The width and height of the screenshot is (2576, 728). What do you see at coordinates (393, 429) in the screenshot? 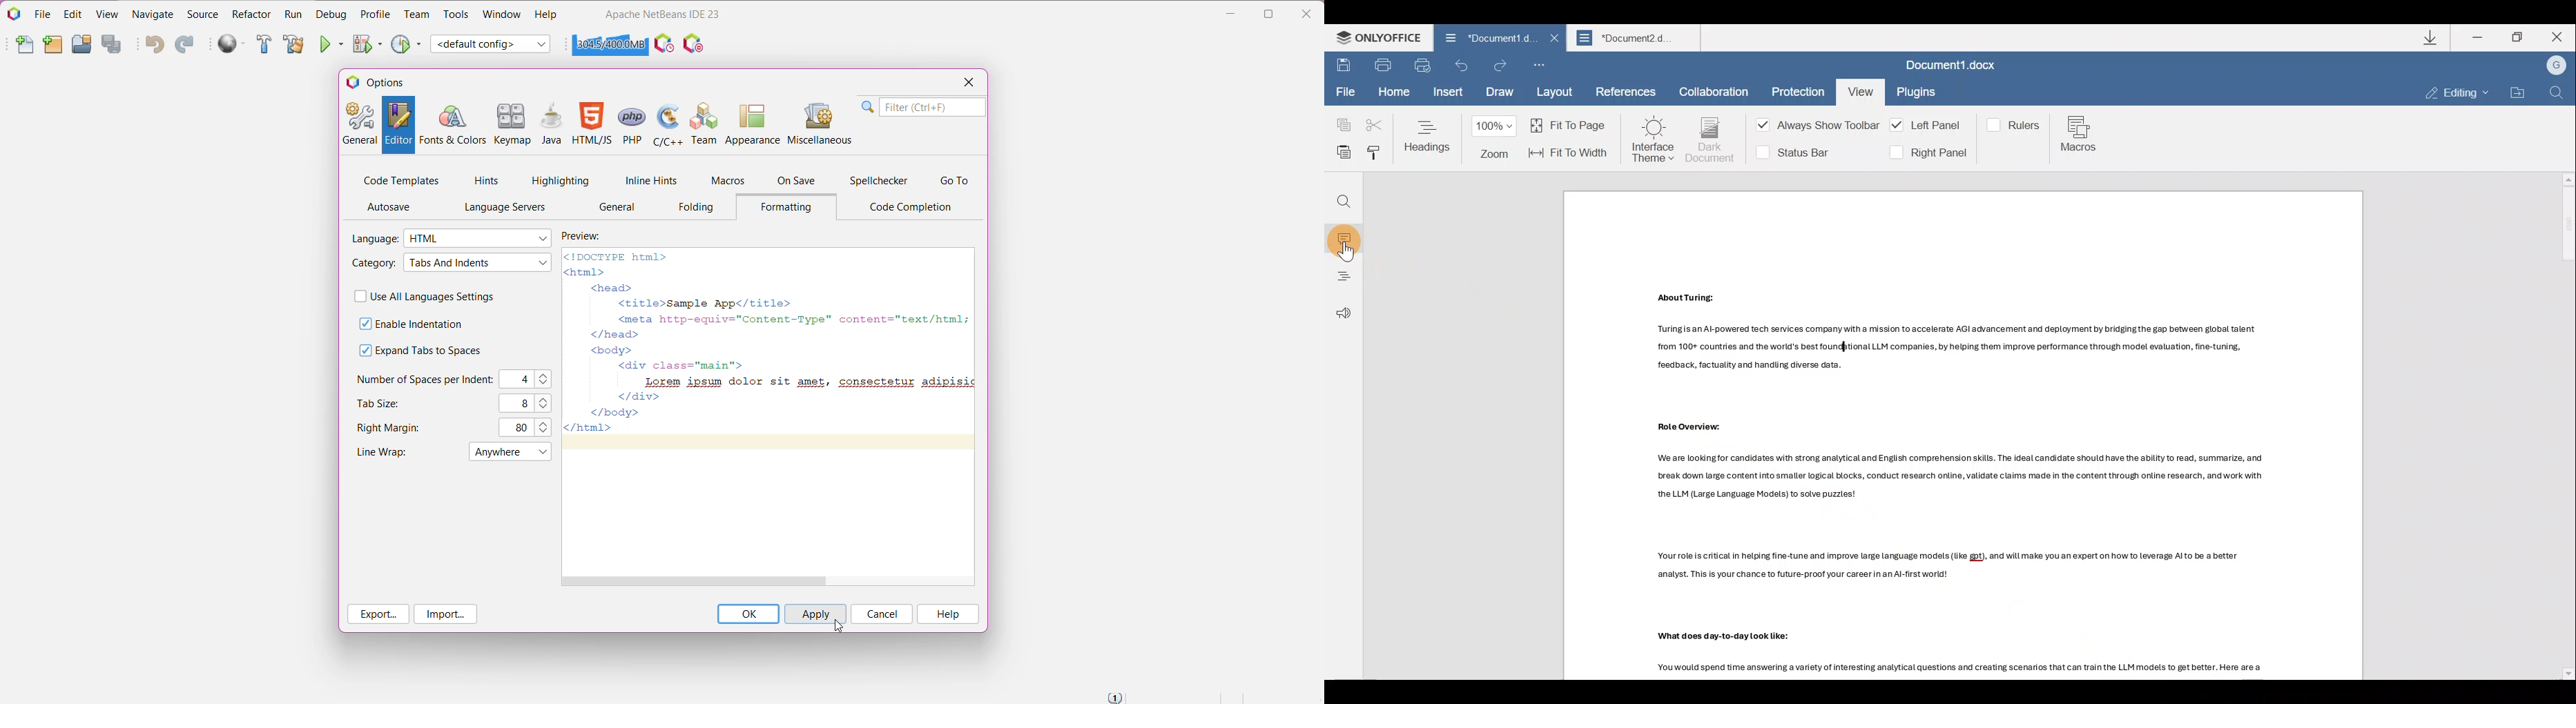
I see `Right Margins` at bounding box center [393, 429].